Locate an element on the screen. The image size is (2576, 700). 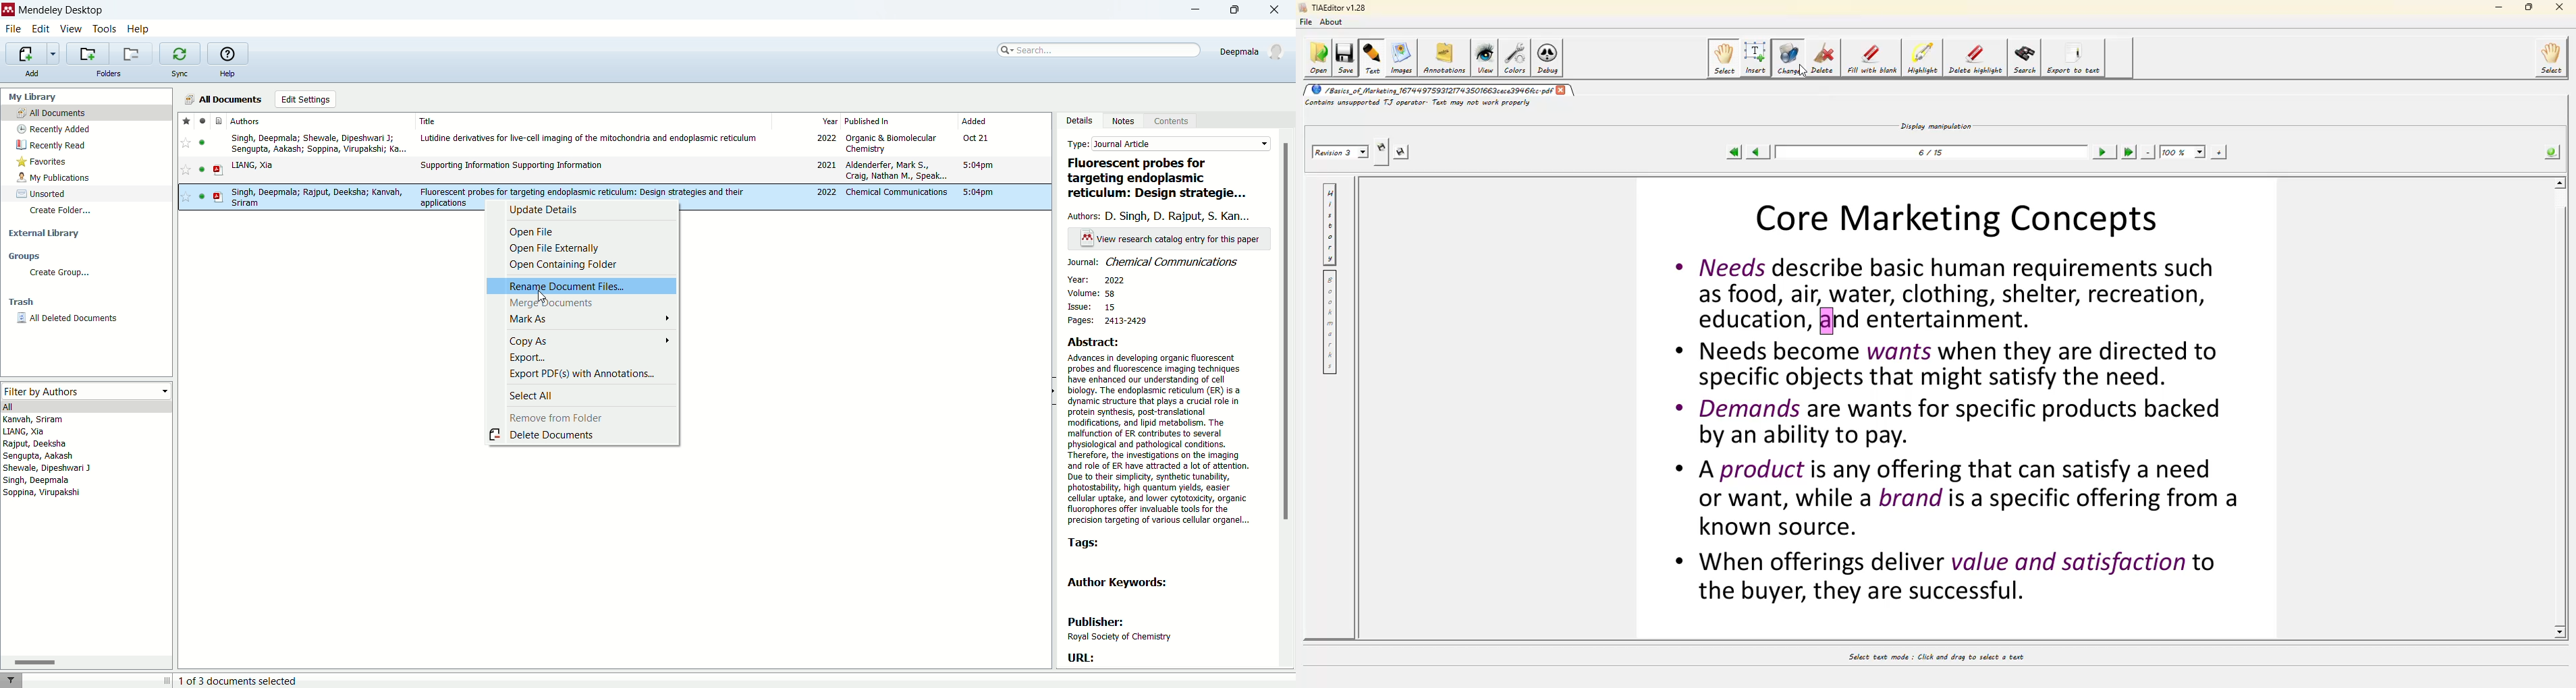
trash is located at coordinates (22, 304).